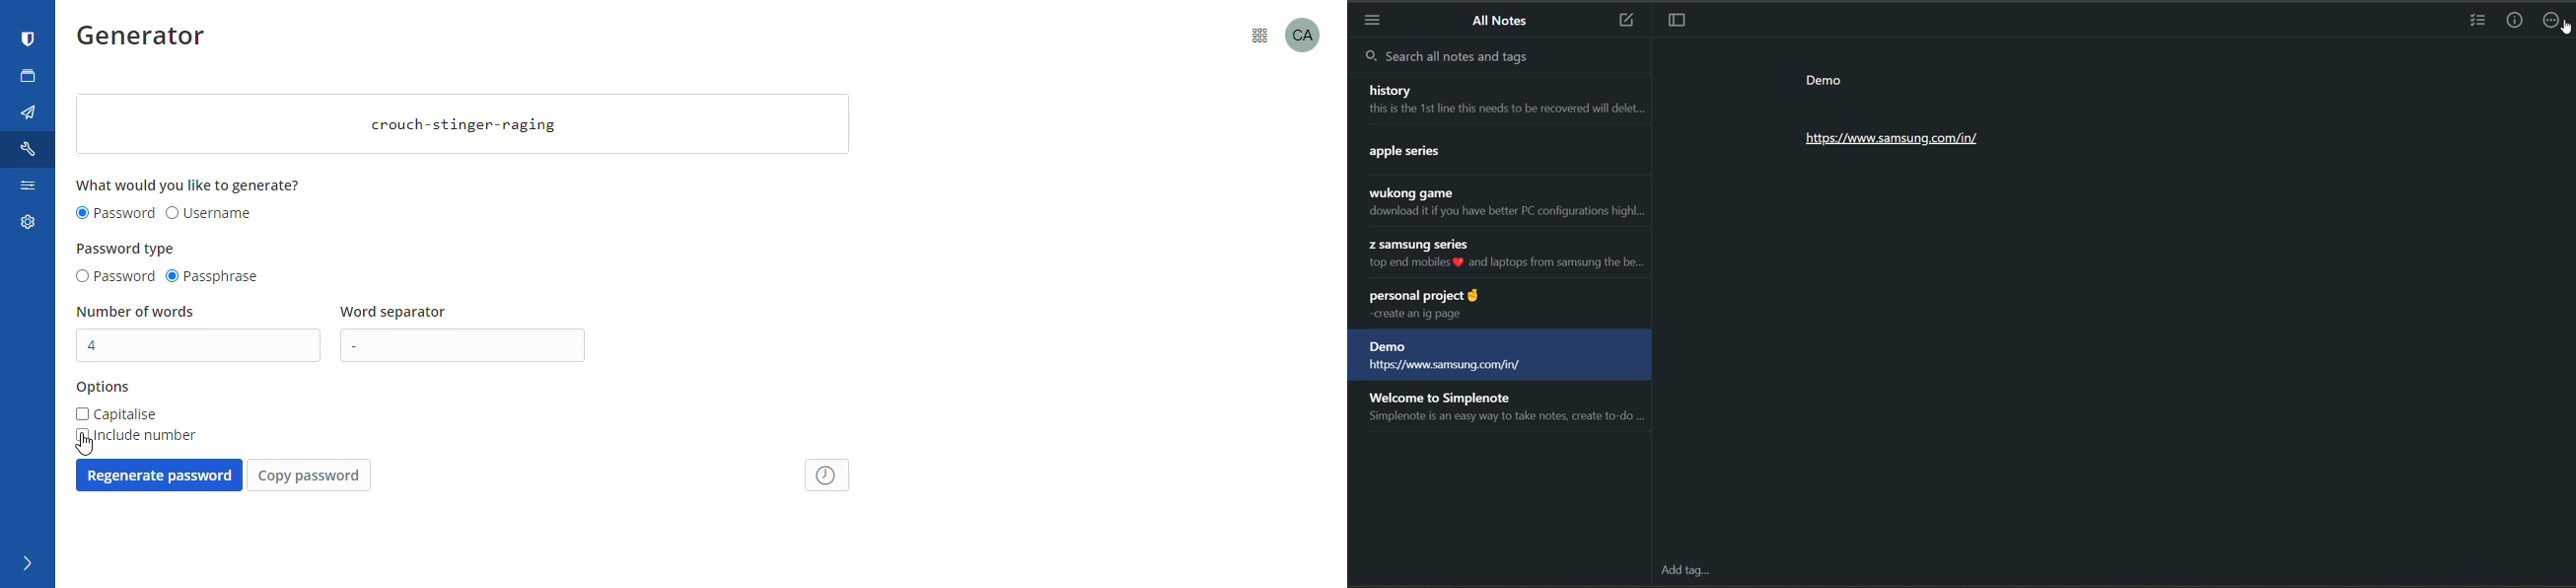 This screenshot has height=588, width=2576. What do you see at coordinates (2555, 22) in the screenshot?
I see `actions` at bounding box center [2555, 22].